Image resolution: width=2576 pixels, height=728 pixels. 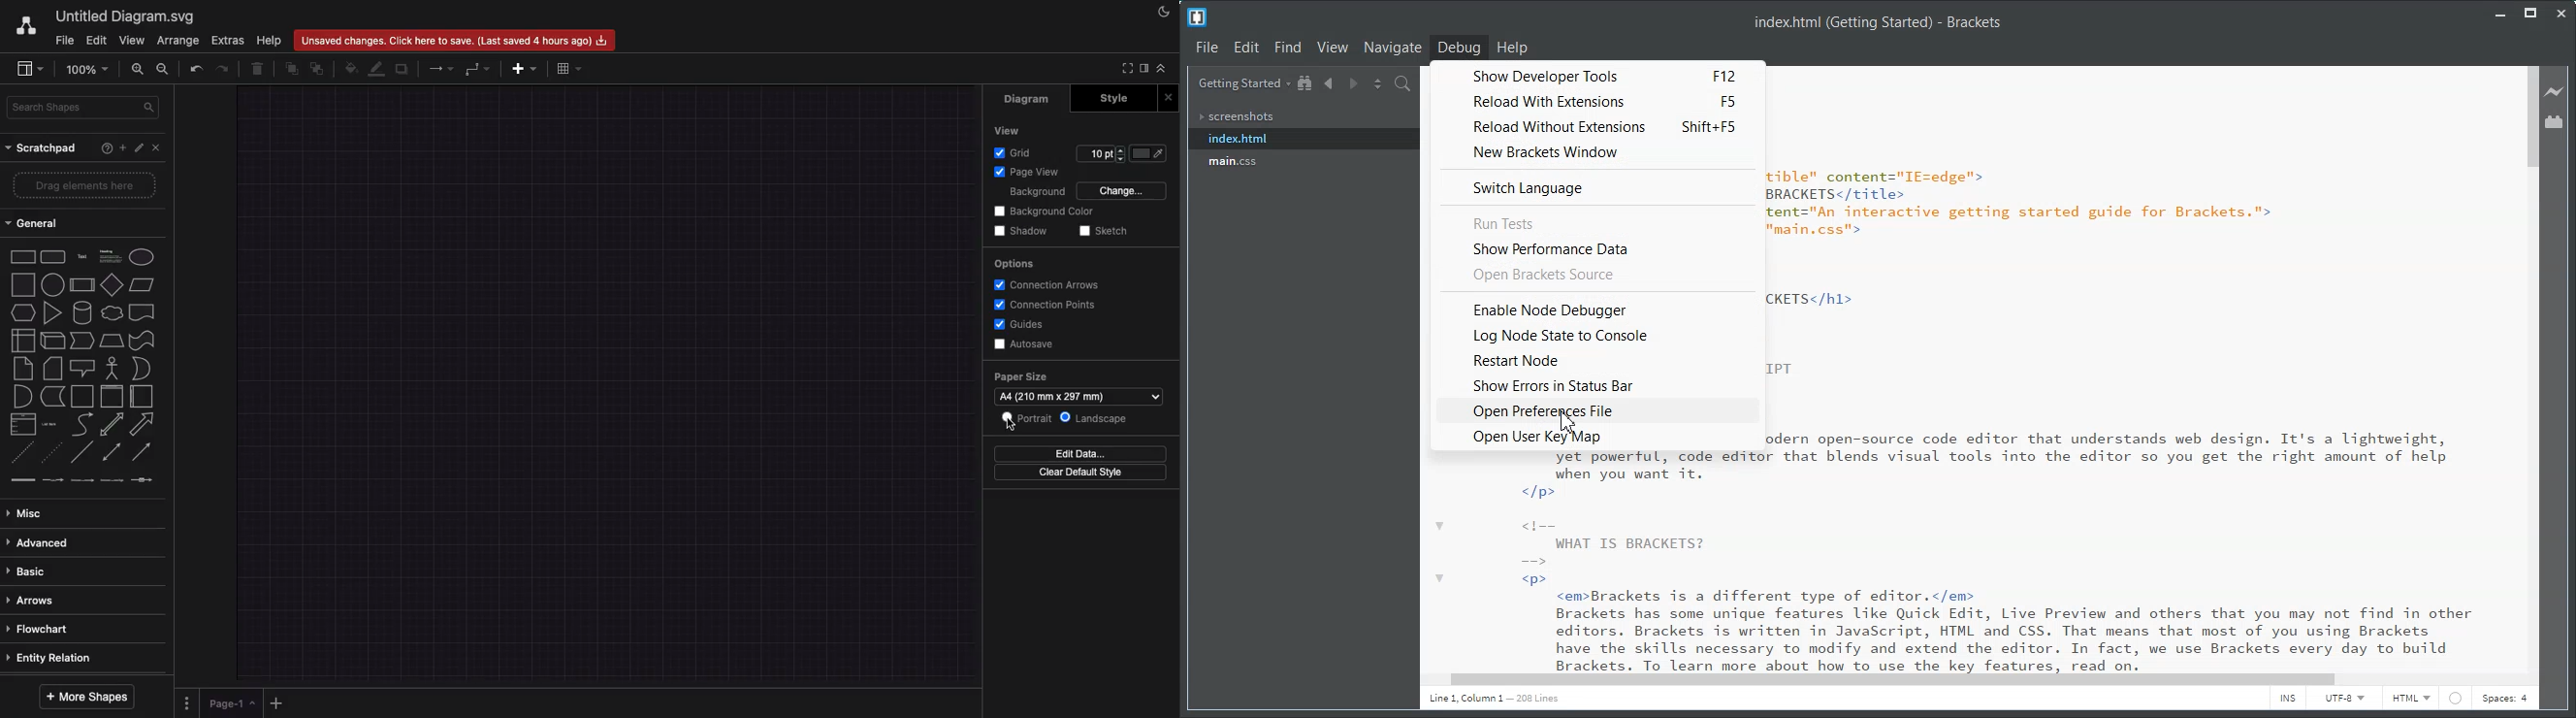 What do you see at coordinates (405, 70) in the screenshot?
I see `Duplicate` at bounding box center [405, 70].